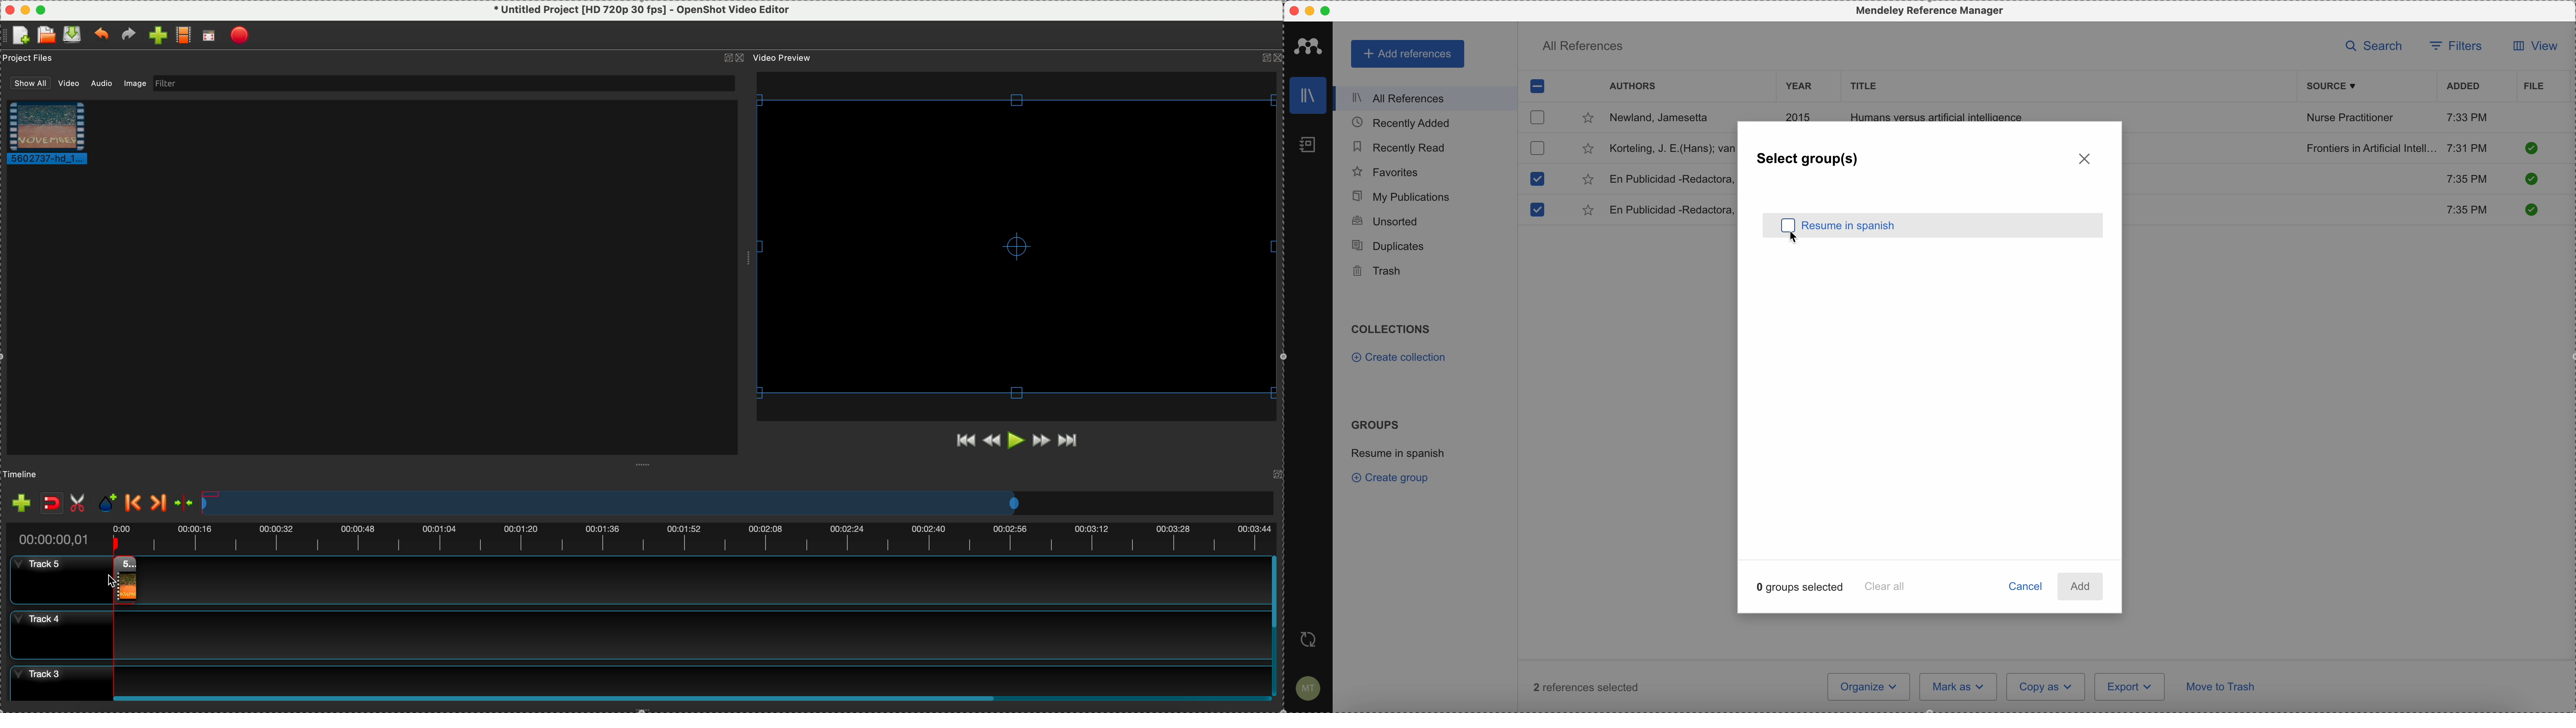 Image resolution: width=2576 pixels, height=728 pixels. Describe the element at coordinates (99, 84) in the screenshot. I see `audio` at that location.